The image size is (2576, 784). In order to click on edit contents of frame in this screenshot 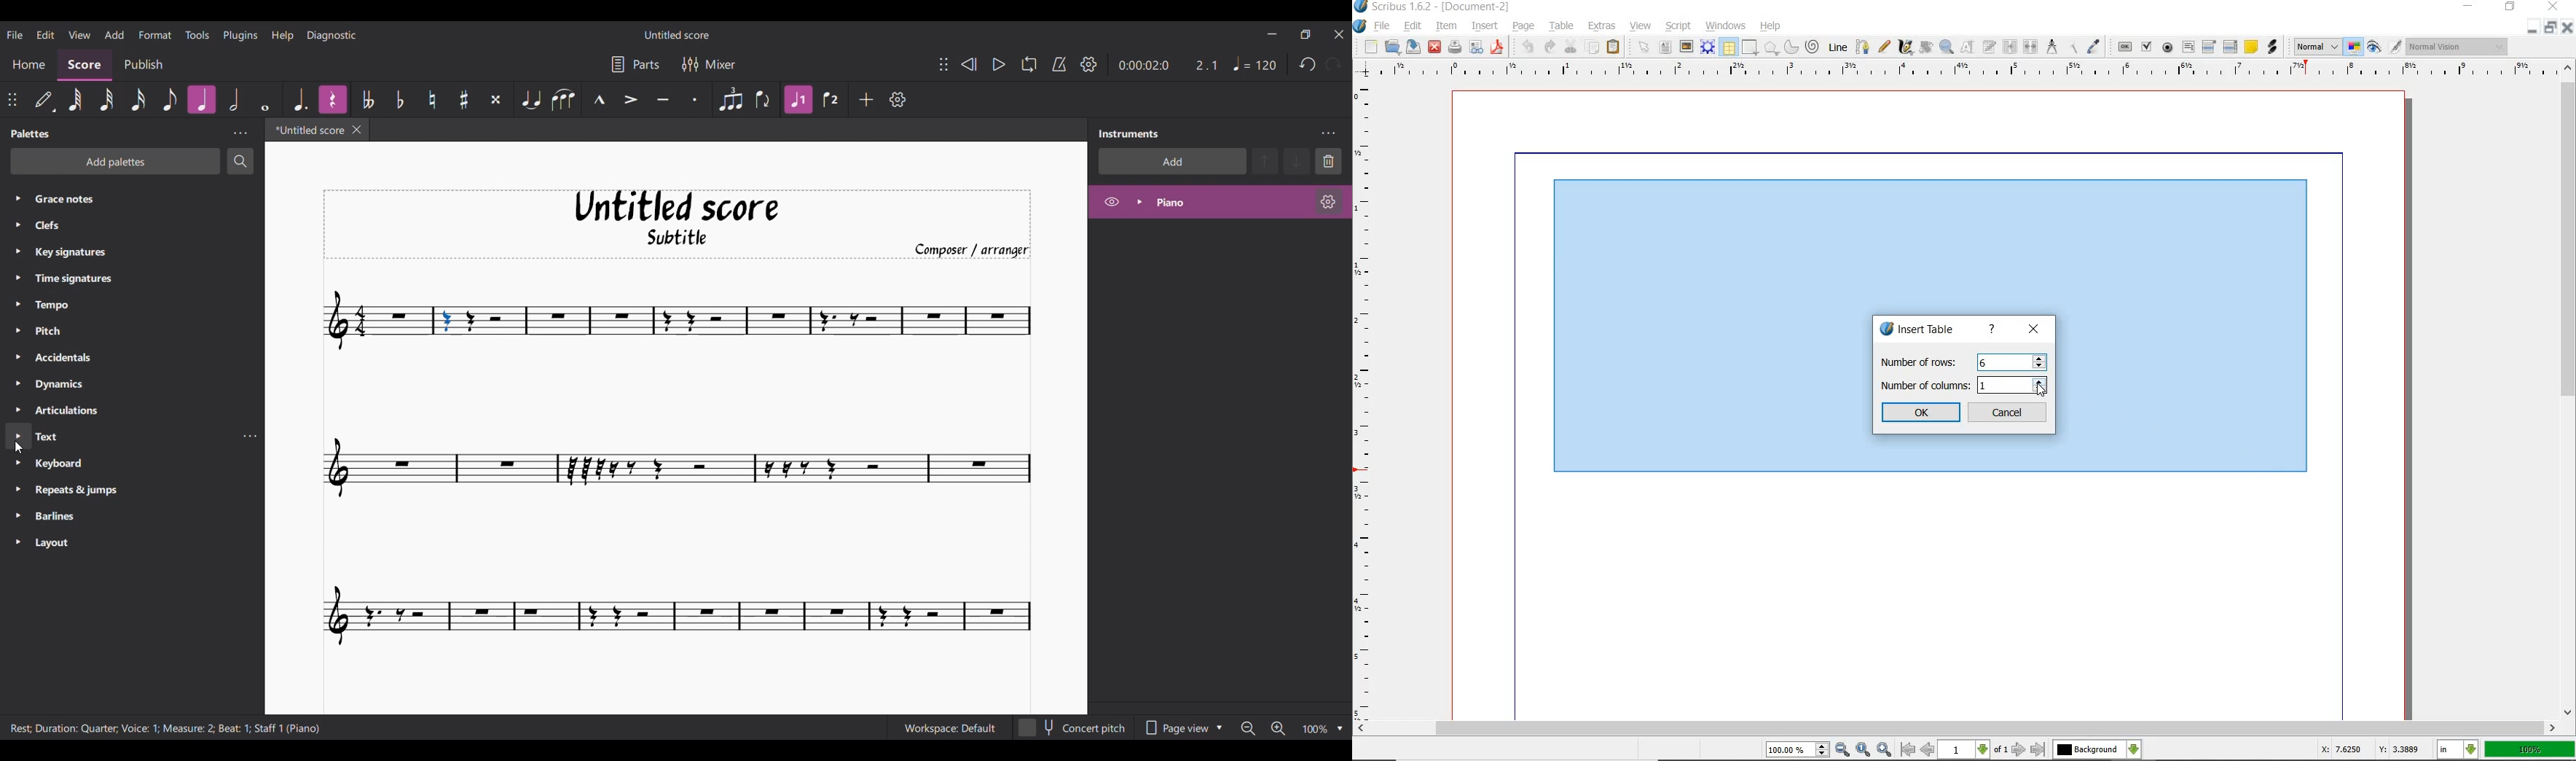, I will do `click(1965, 48)`.